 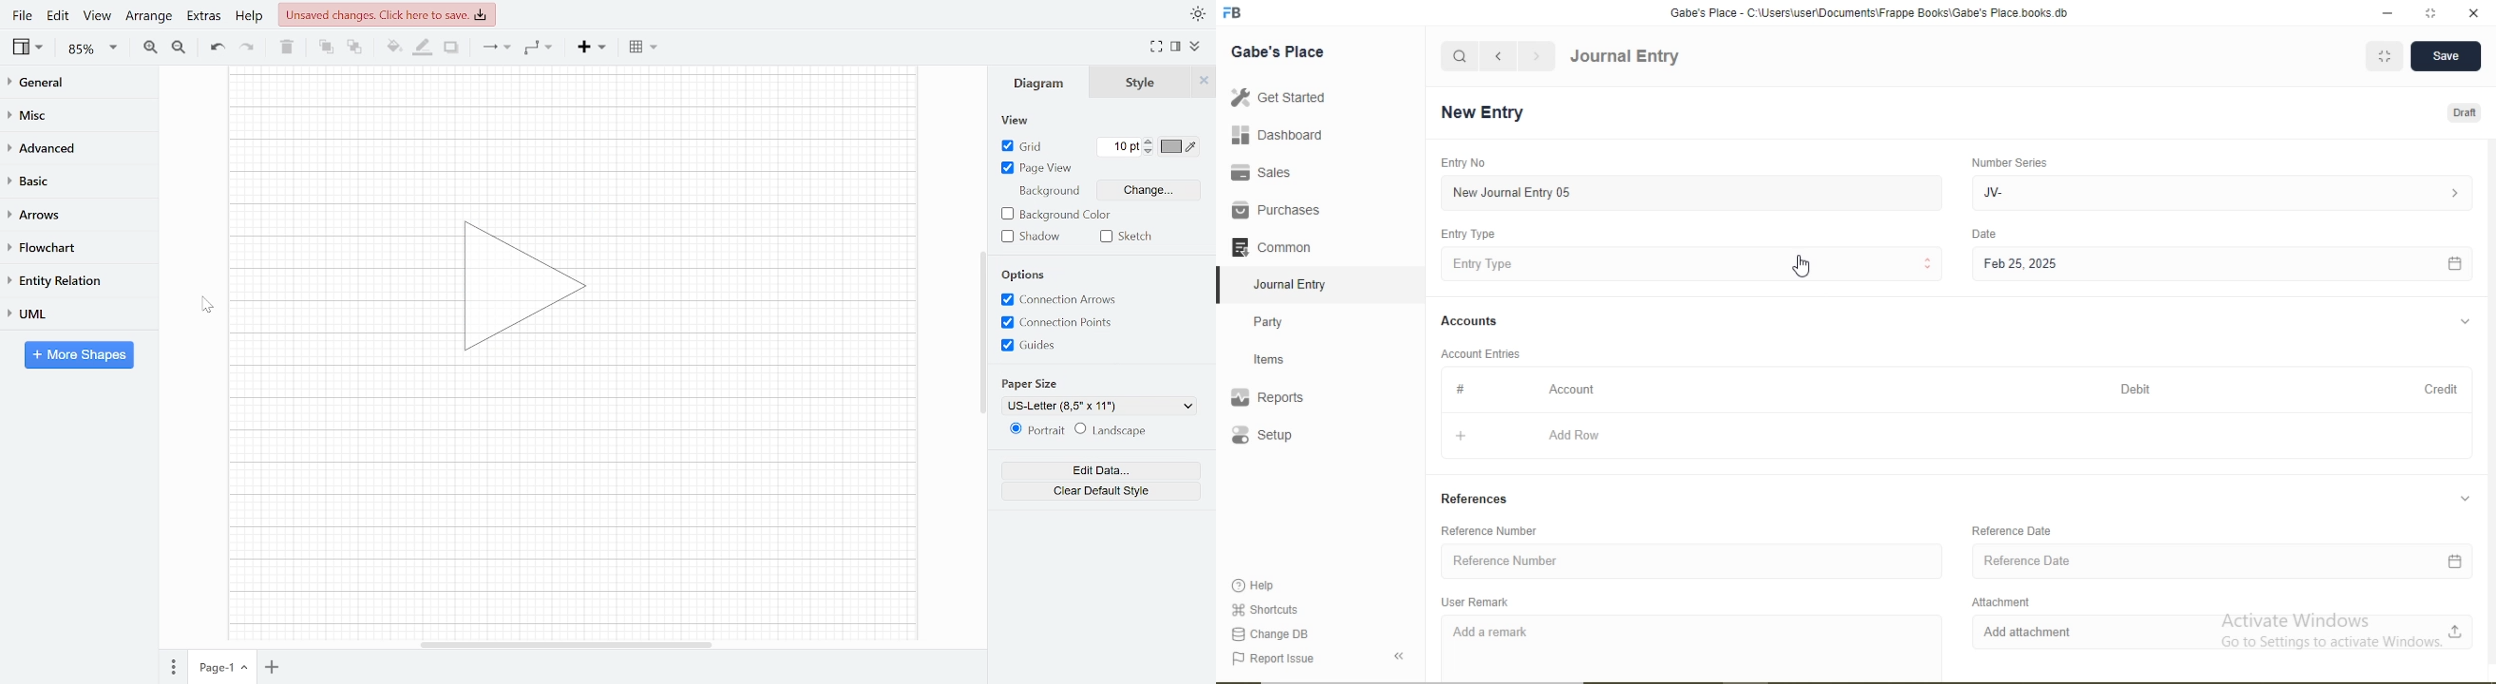 What do you see at coordinates (1296, 282) in the screenshot?
I see `Journal Entry` at bounding box center [1296, 282].